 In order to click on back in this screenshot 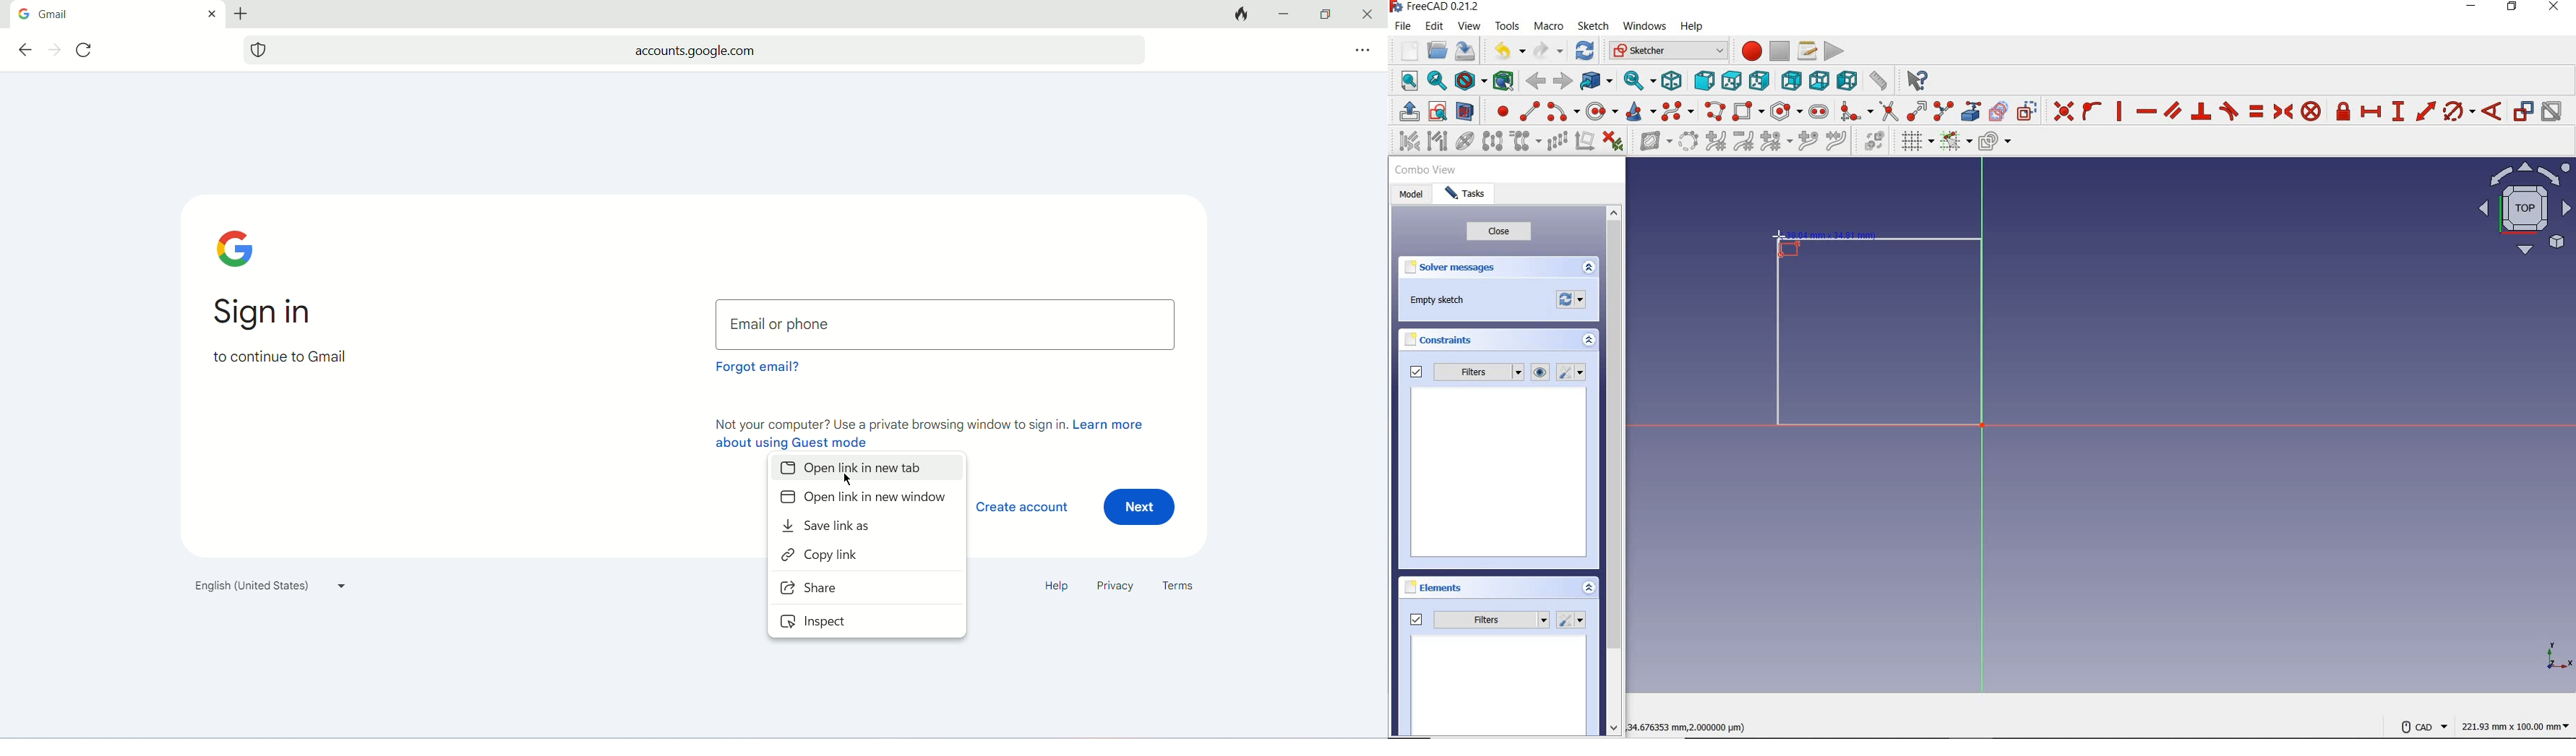, I will do `click(1537, 81)`.